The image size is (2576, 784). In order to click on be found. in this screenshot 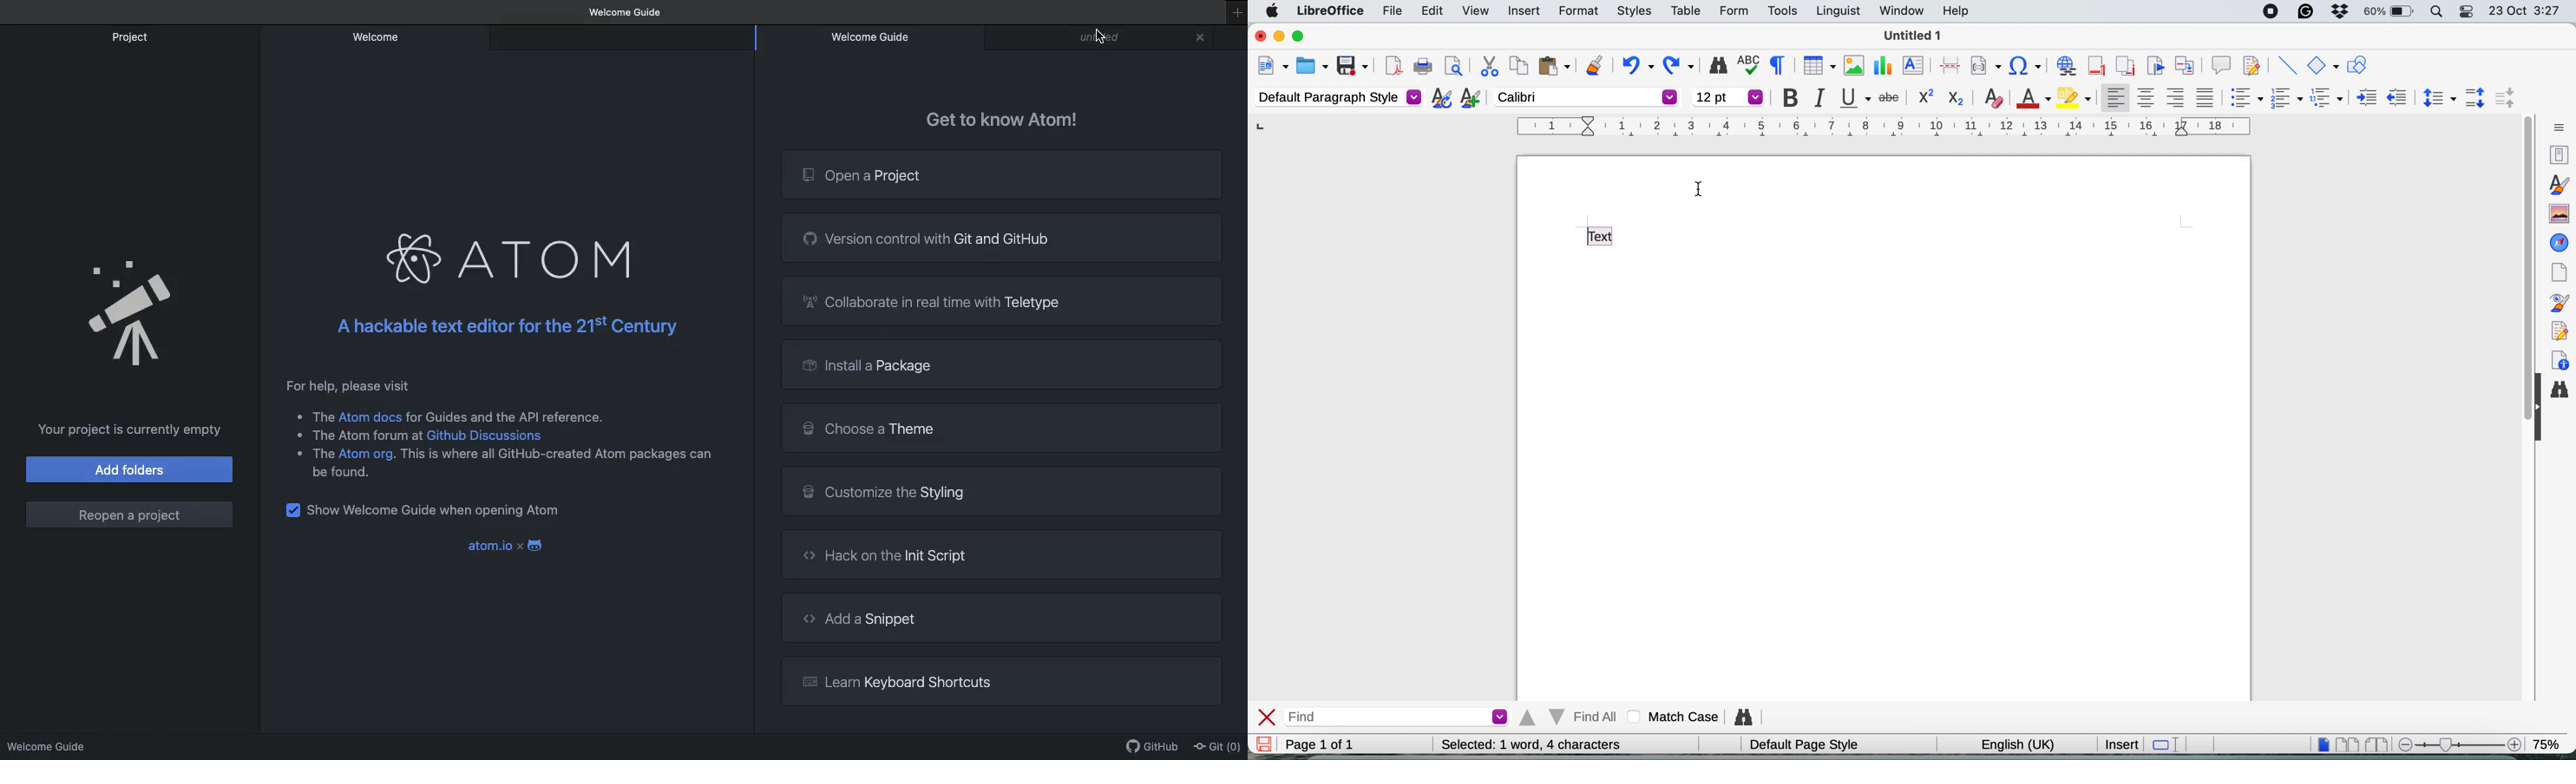, I will do `click(338, 473)`.